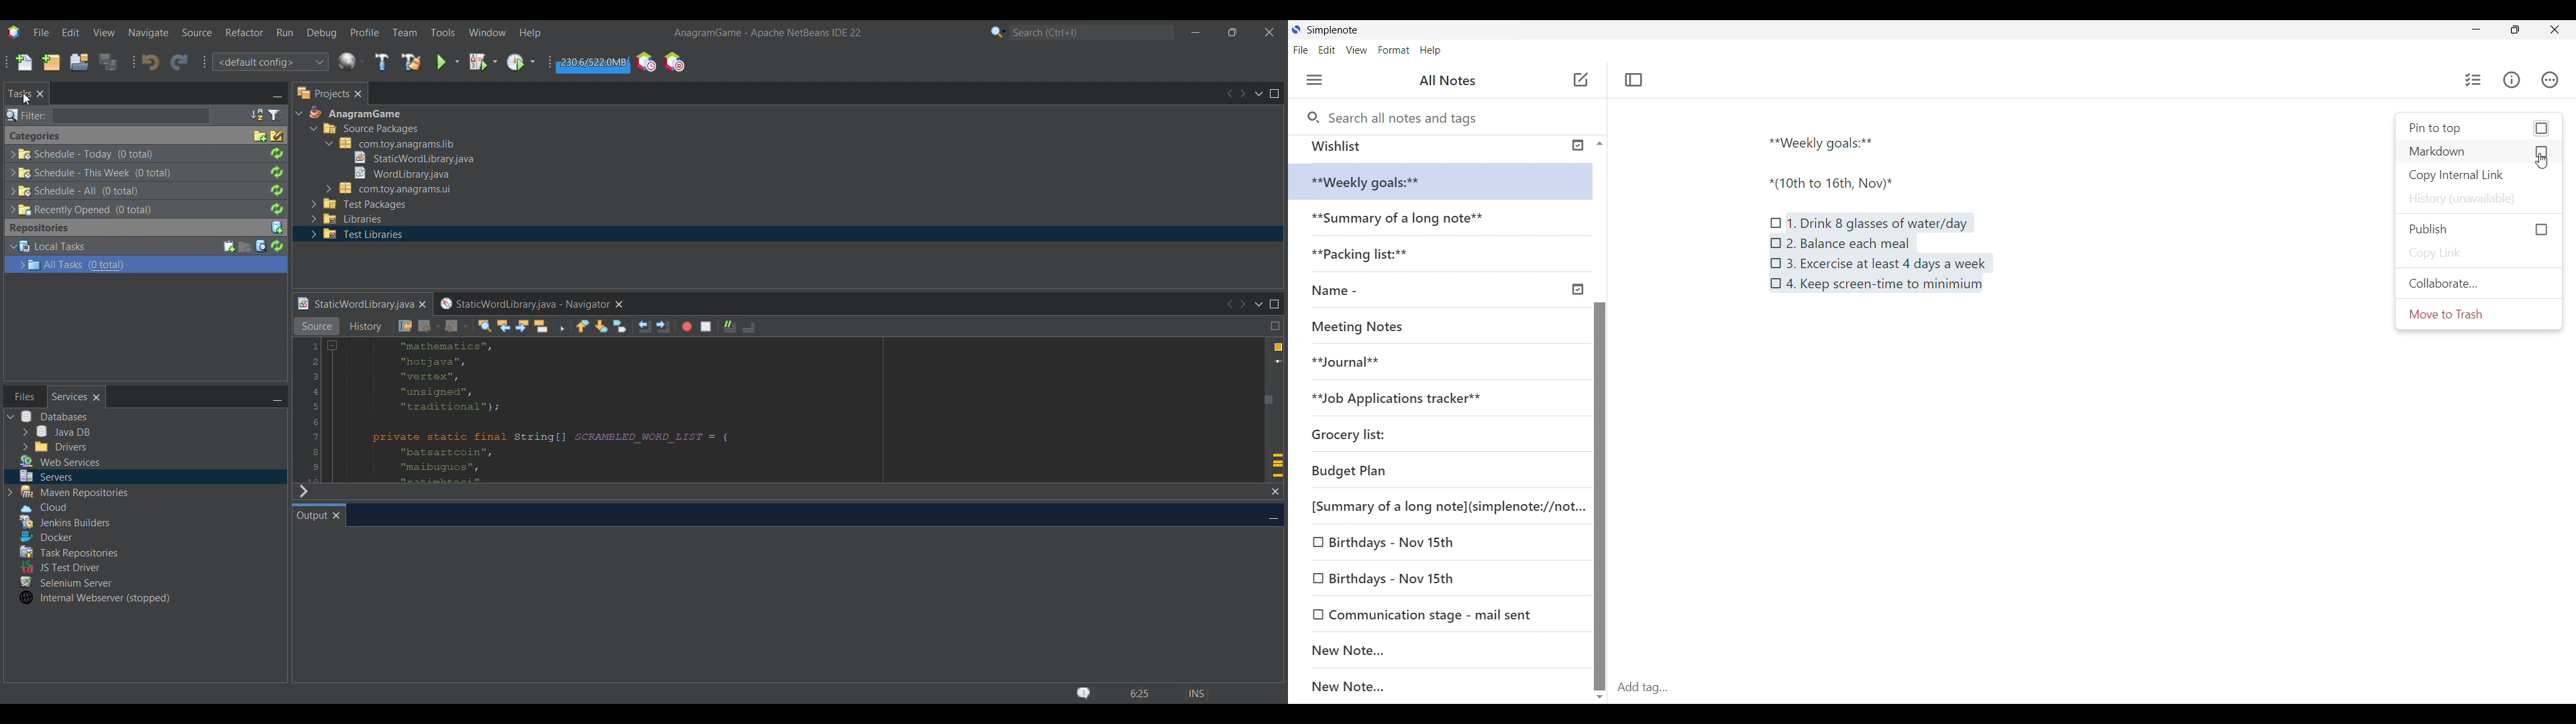 This screenshot has width=2576, height=728. Describe the element at coordinates (2438, 253) in the screenshot. I see `Copy link` at that location.